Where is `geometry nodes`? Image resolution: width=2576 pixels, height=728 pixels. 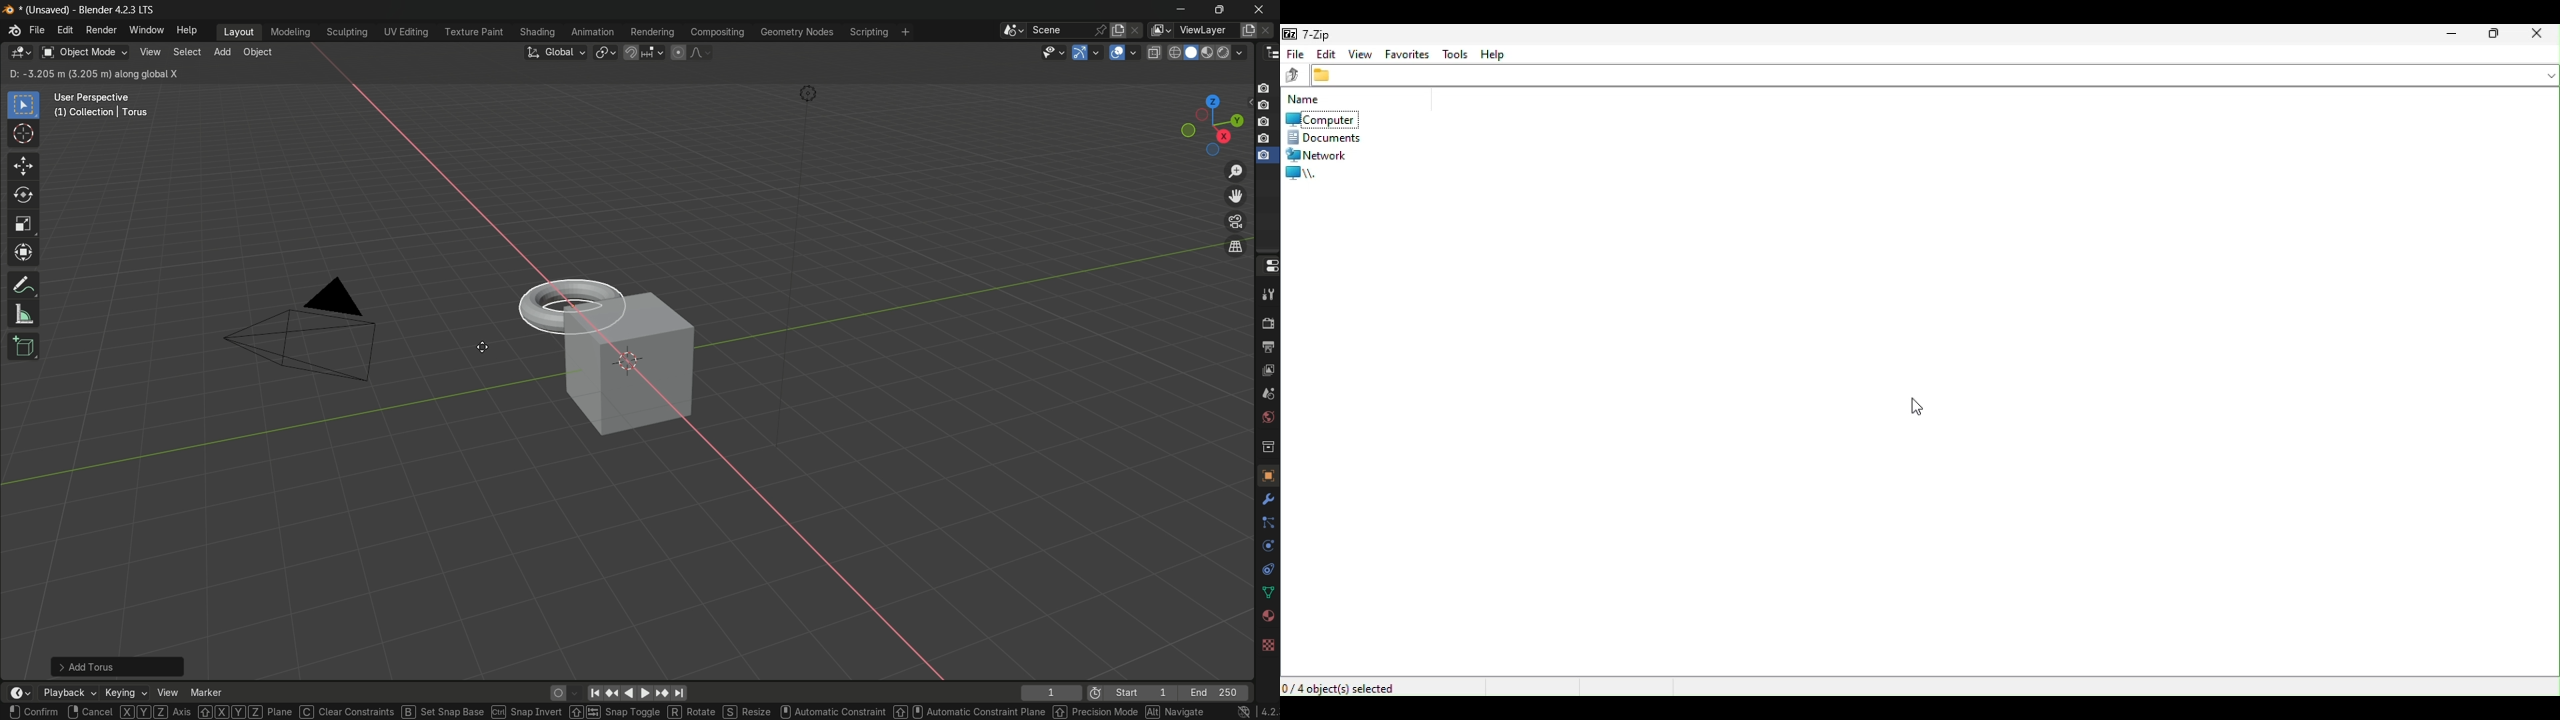
geometry nodes is located at coordinates (796, 33).